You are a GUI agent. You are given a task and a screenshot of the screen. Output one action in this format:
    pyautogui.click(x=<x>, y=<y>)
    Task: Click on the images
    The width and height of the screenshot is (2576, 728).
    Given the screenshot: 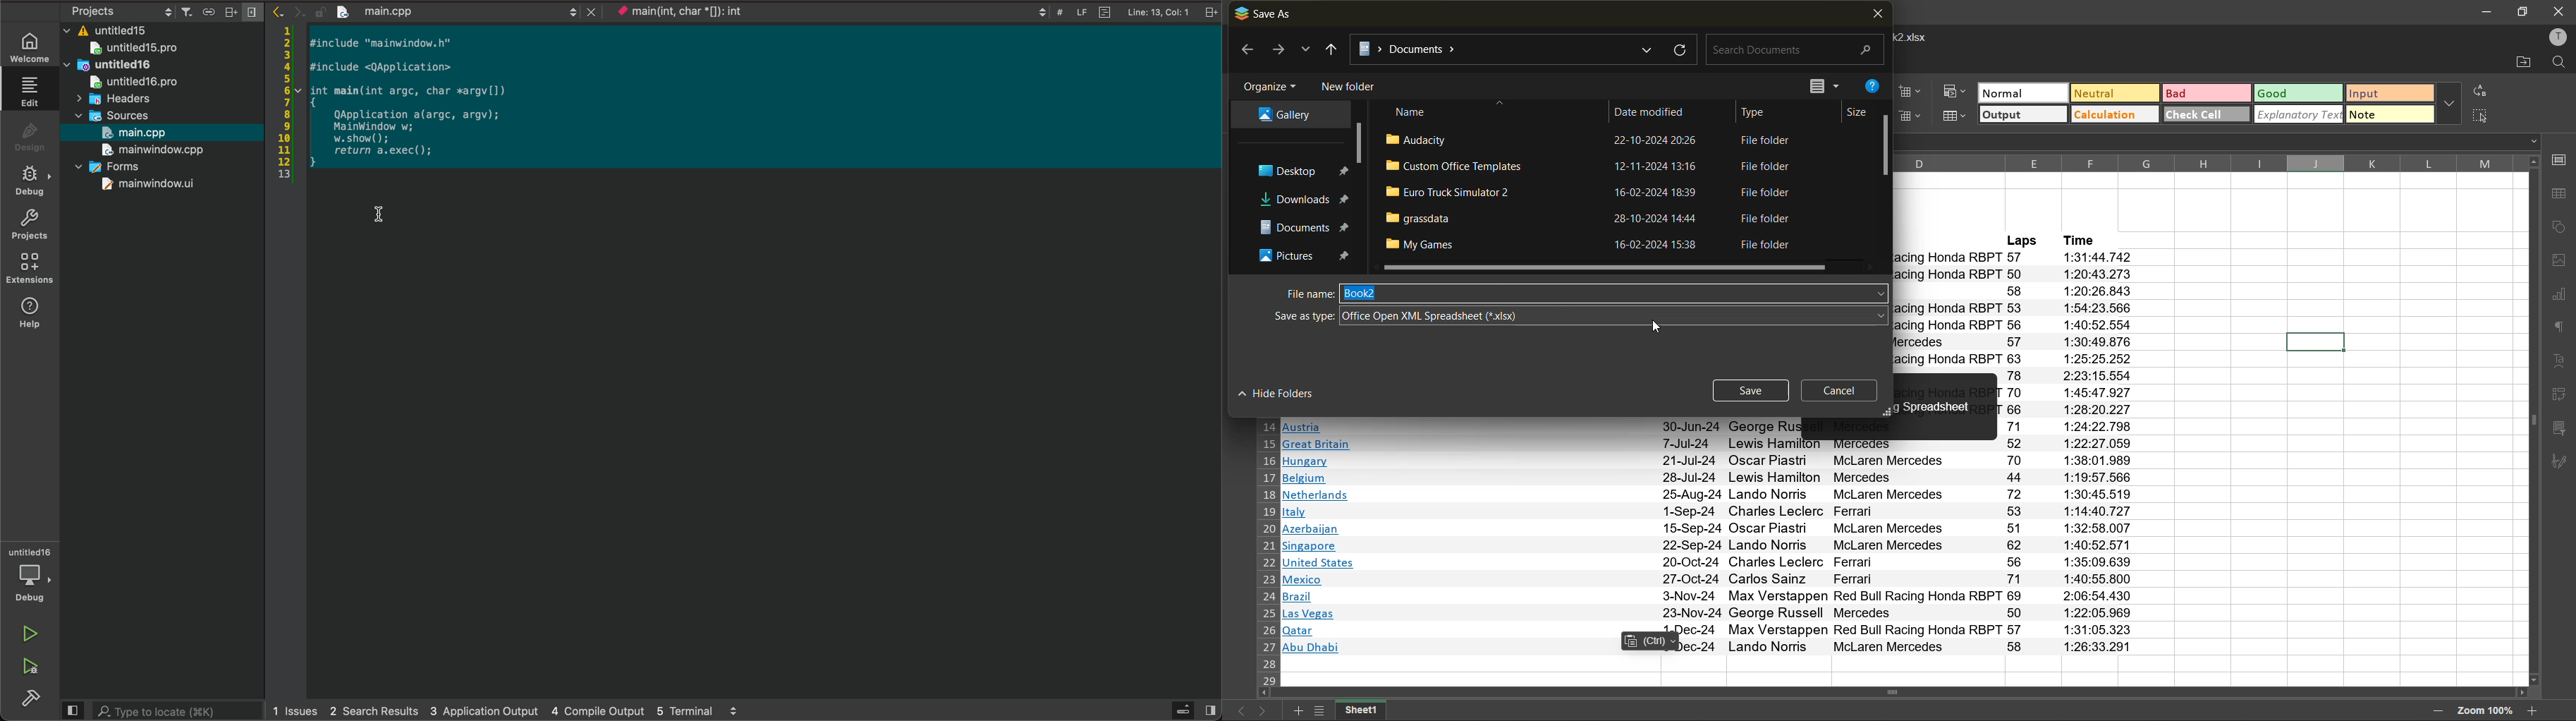 What is the action you would take?
    pyautogui.click(x=2559, y=262)
    